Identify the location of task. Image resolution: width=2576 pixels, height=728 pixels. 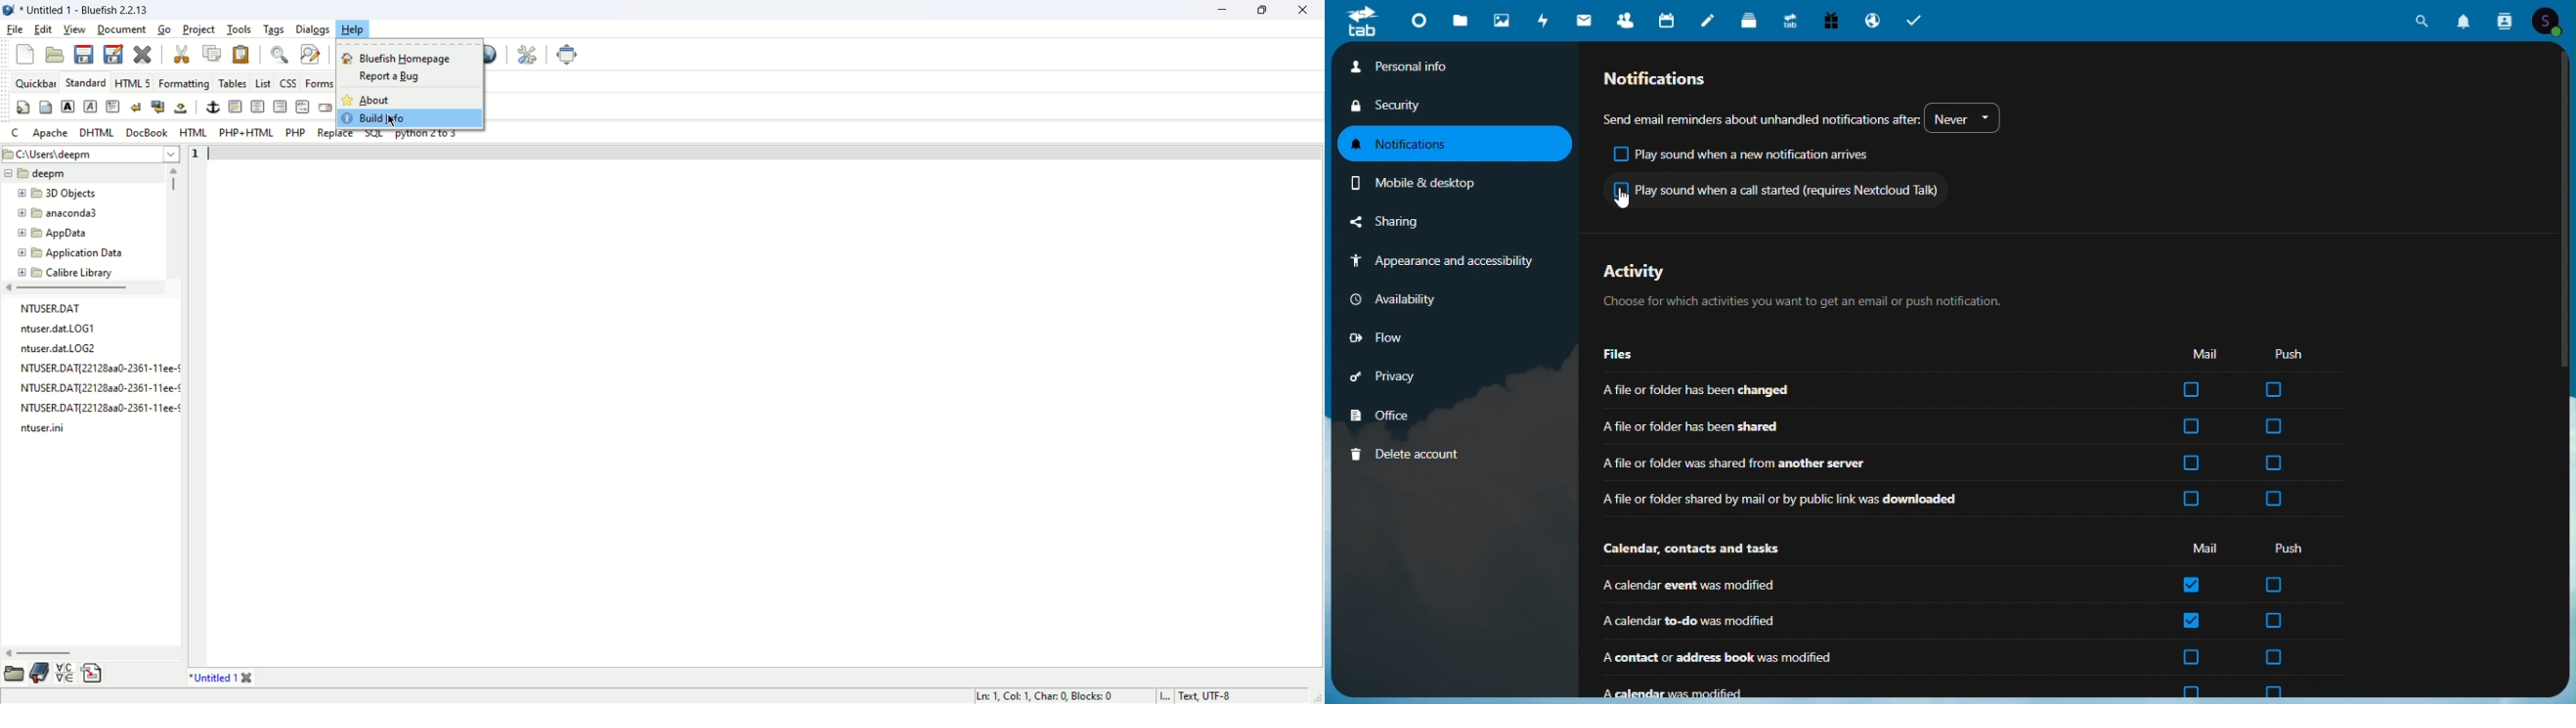
(1914, 18).